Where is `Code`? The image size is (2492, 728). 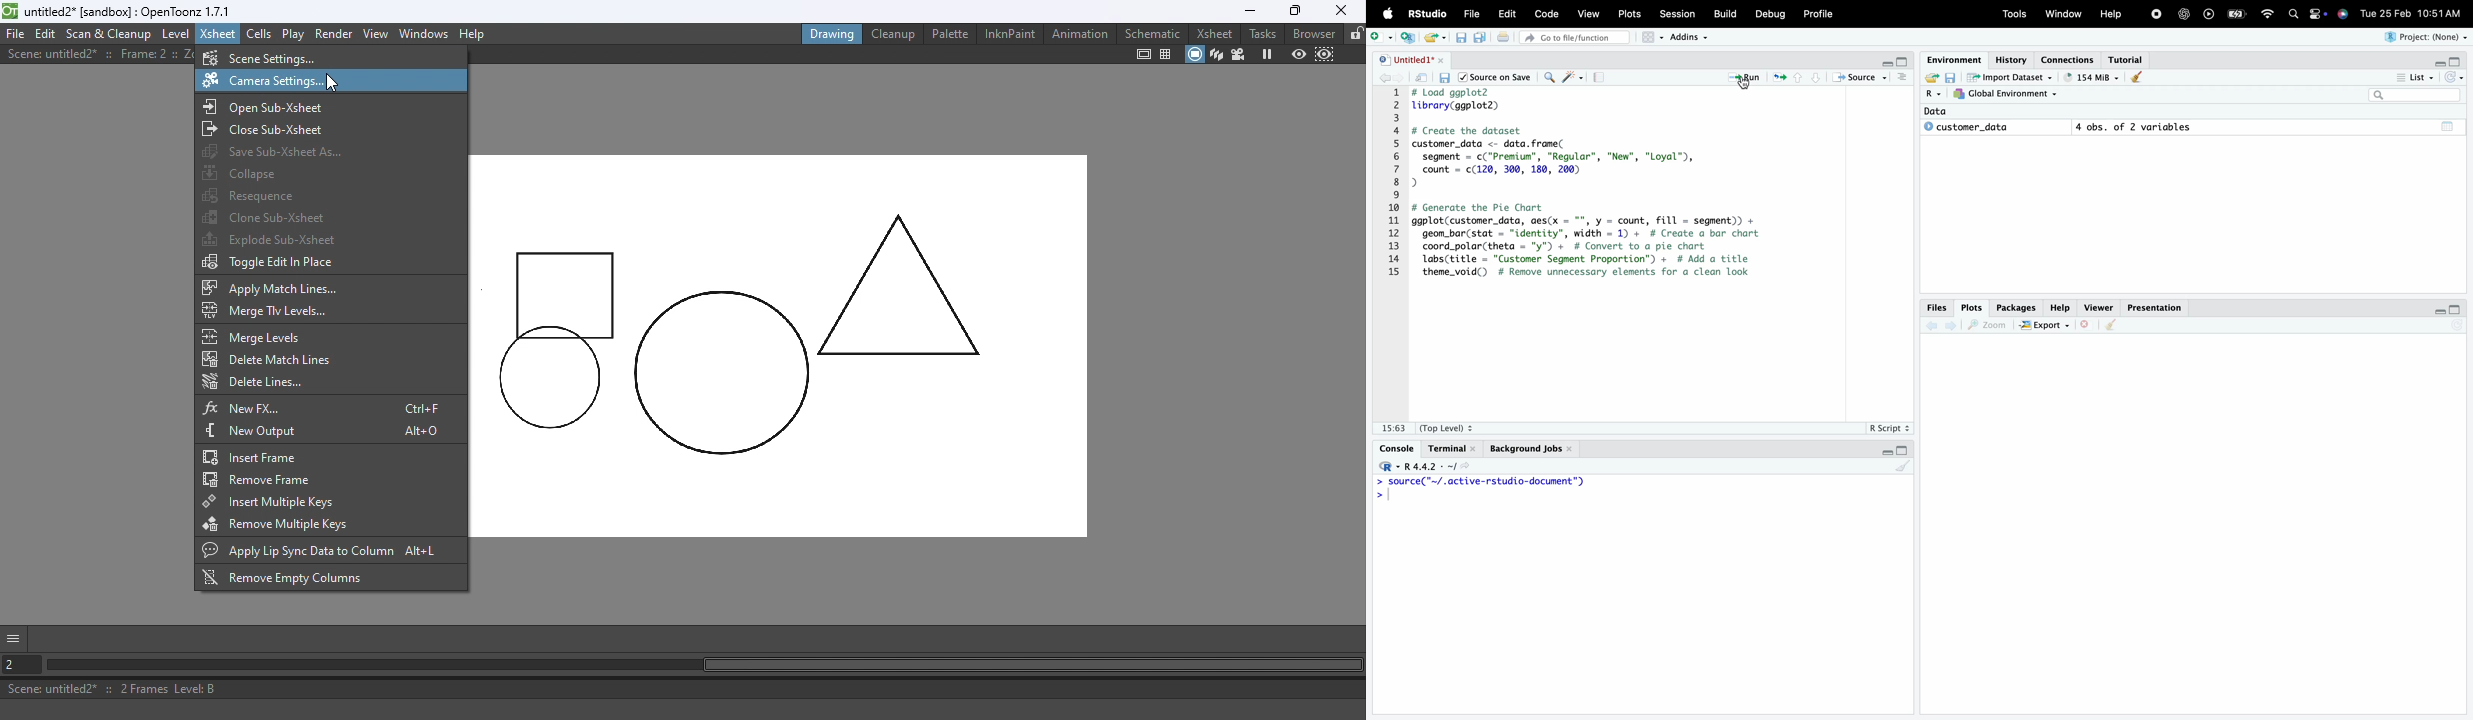
Code is located at coordinates (1549, 14).